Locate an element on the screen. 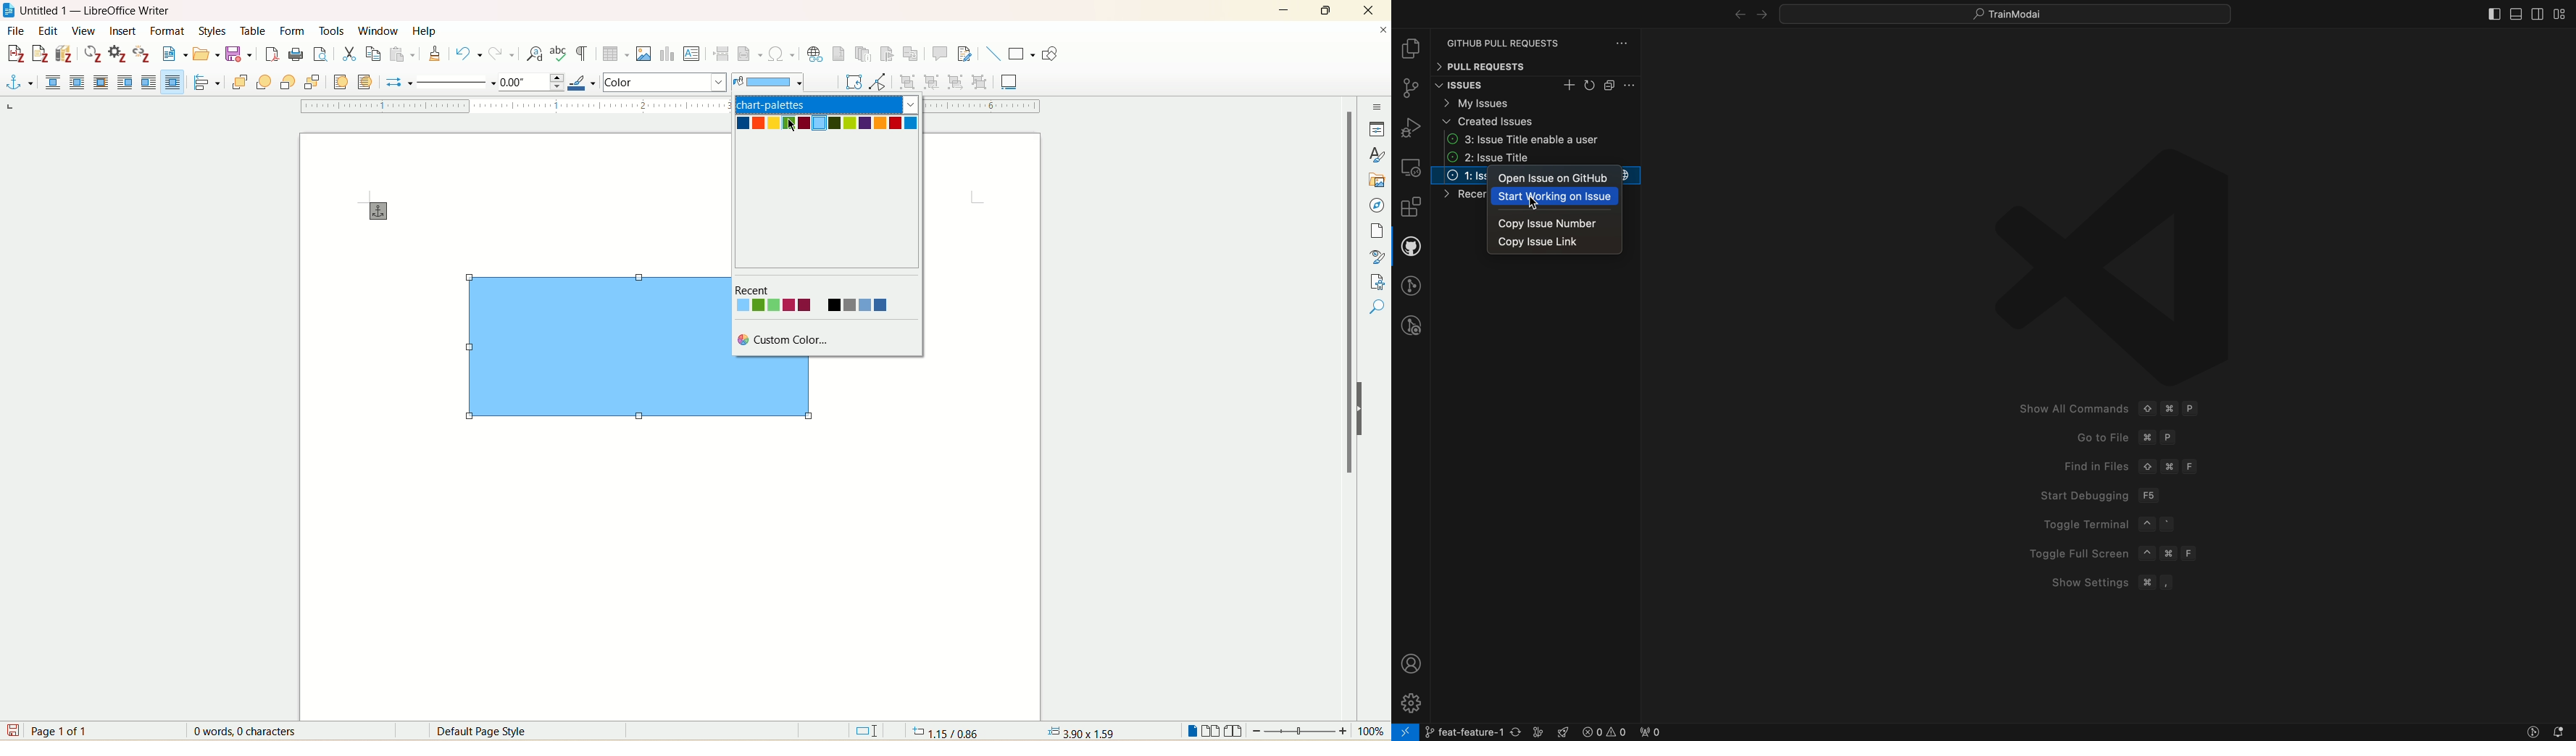  standard selection is located at coordinates (868, 732).